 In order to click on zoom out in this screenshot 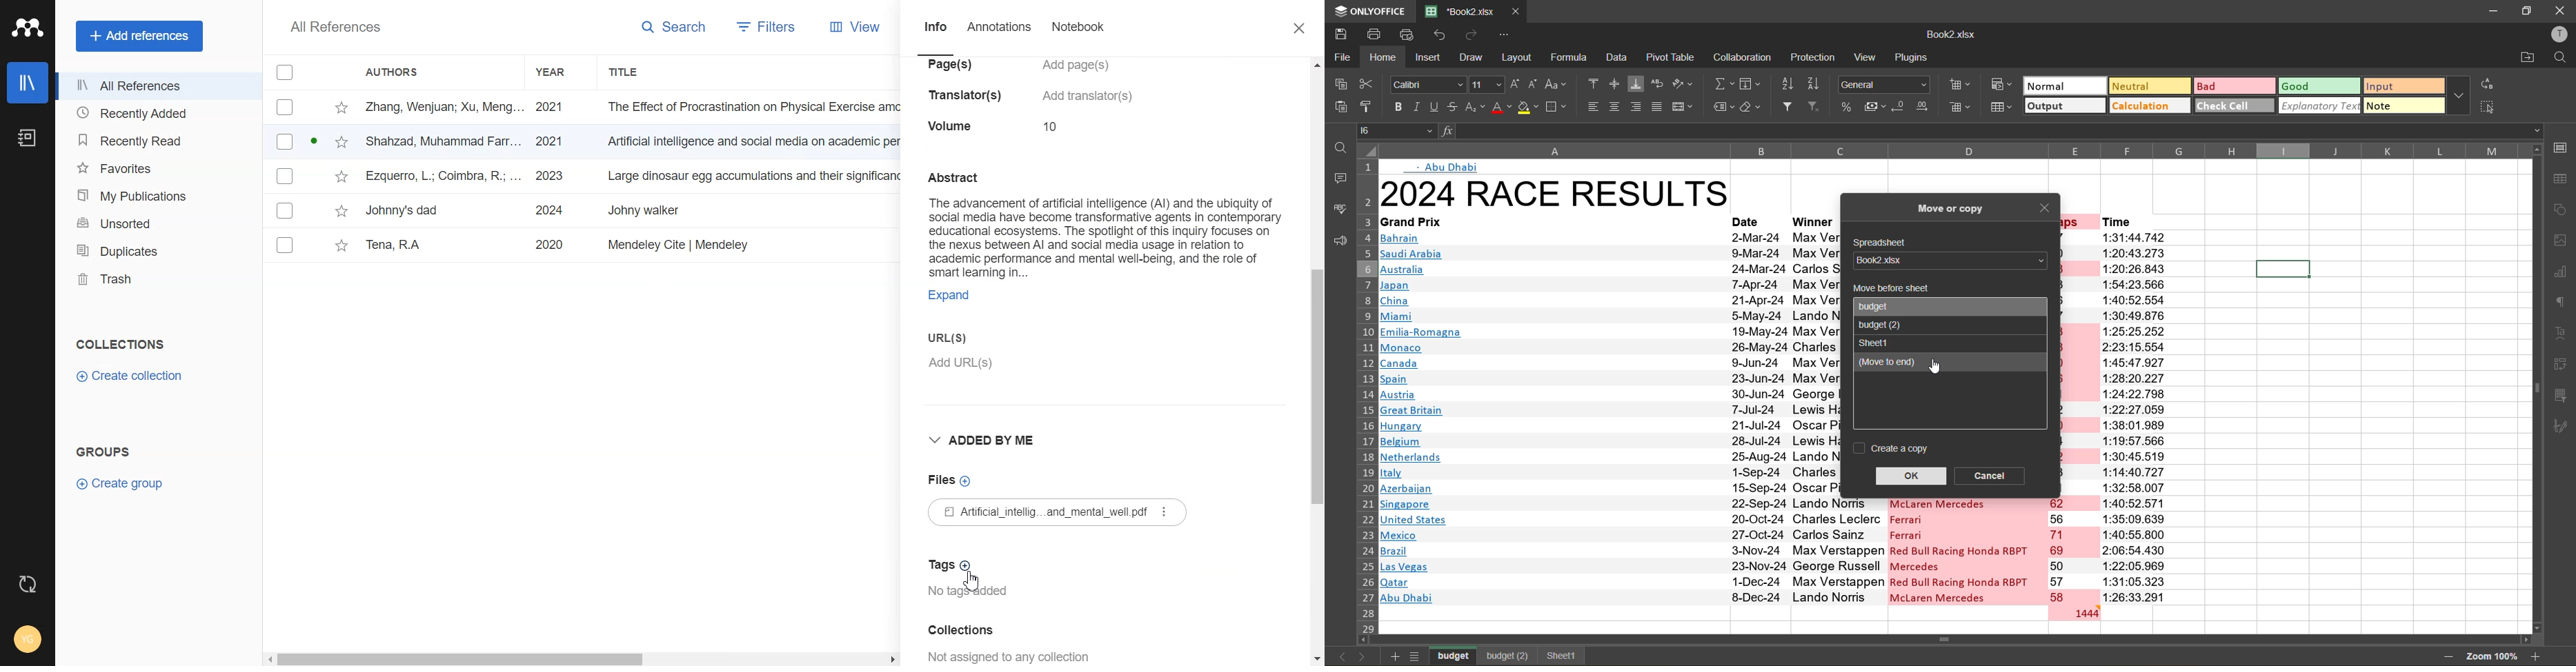, I will do `click(2444, 656)`.